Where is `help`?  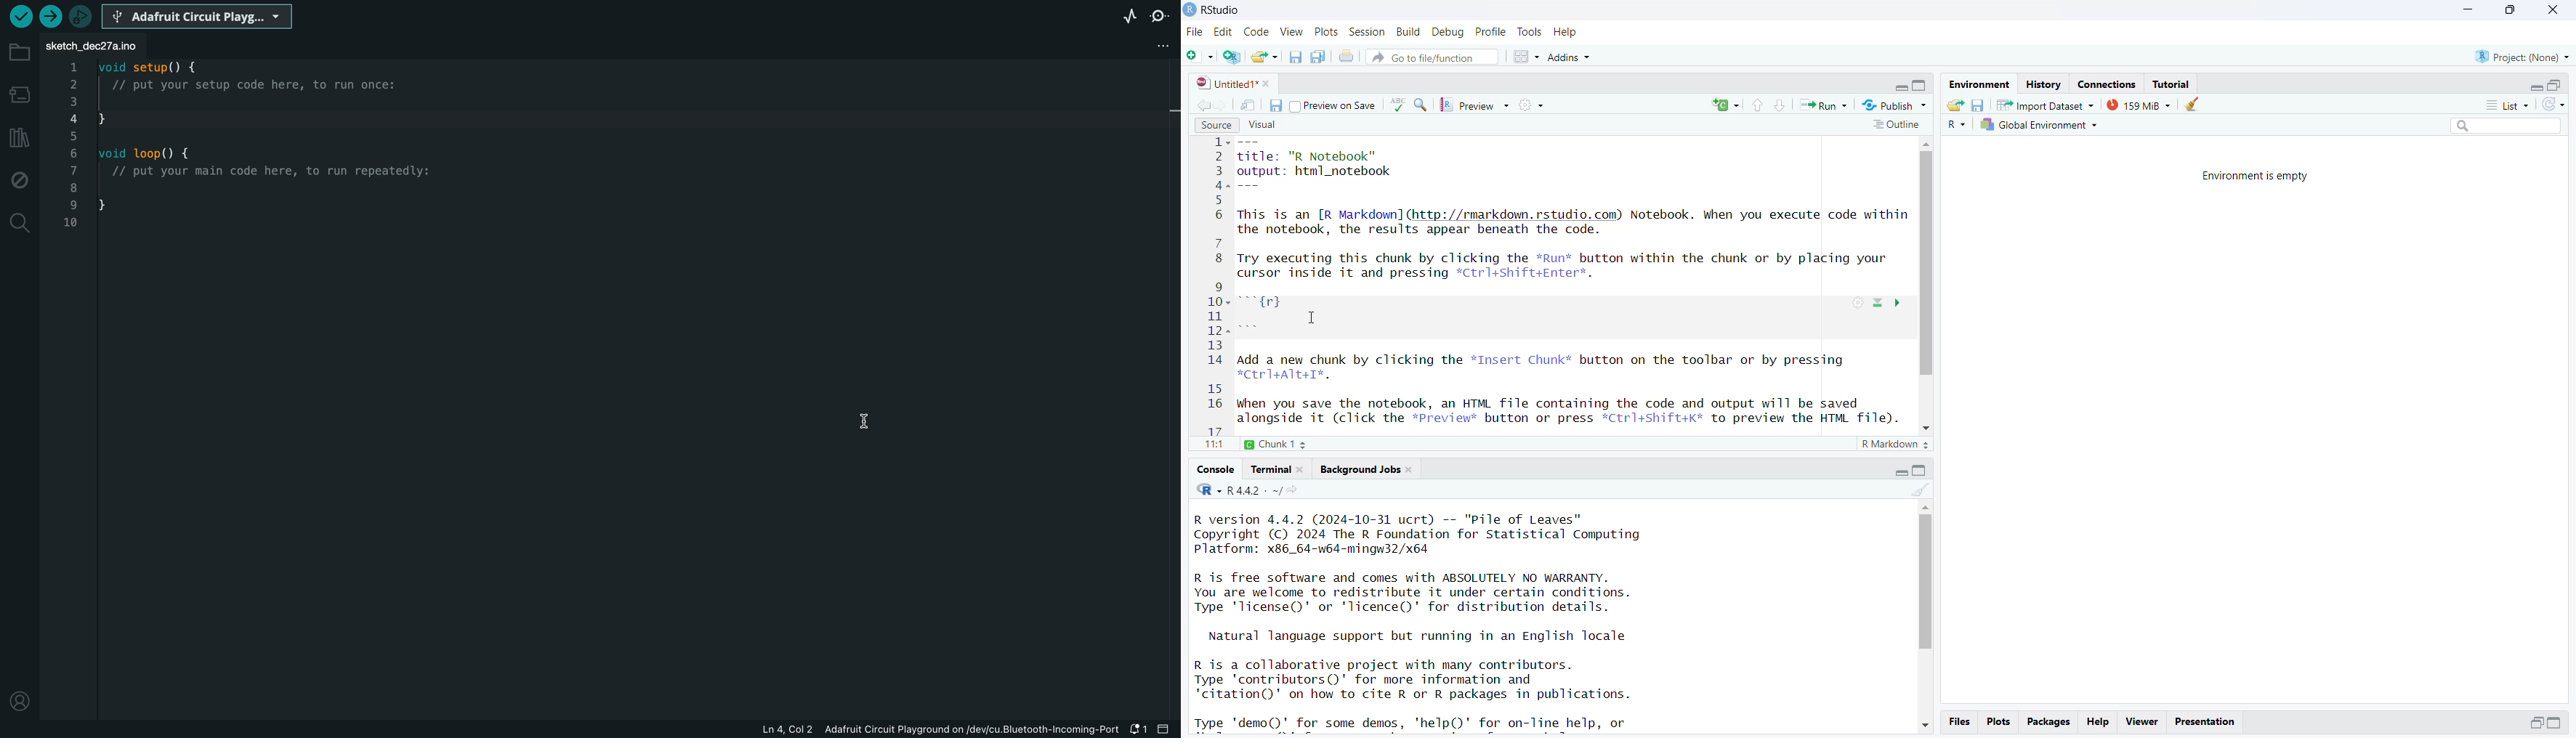 help is located at coordinates (1567, 32).